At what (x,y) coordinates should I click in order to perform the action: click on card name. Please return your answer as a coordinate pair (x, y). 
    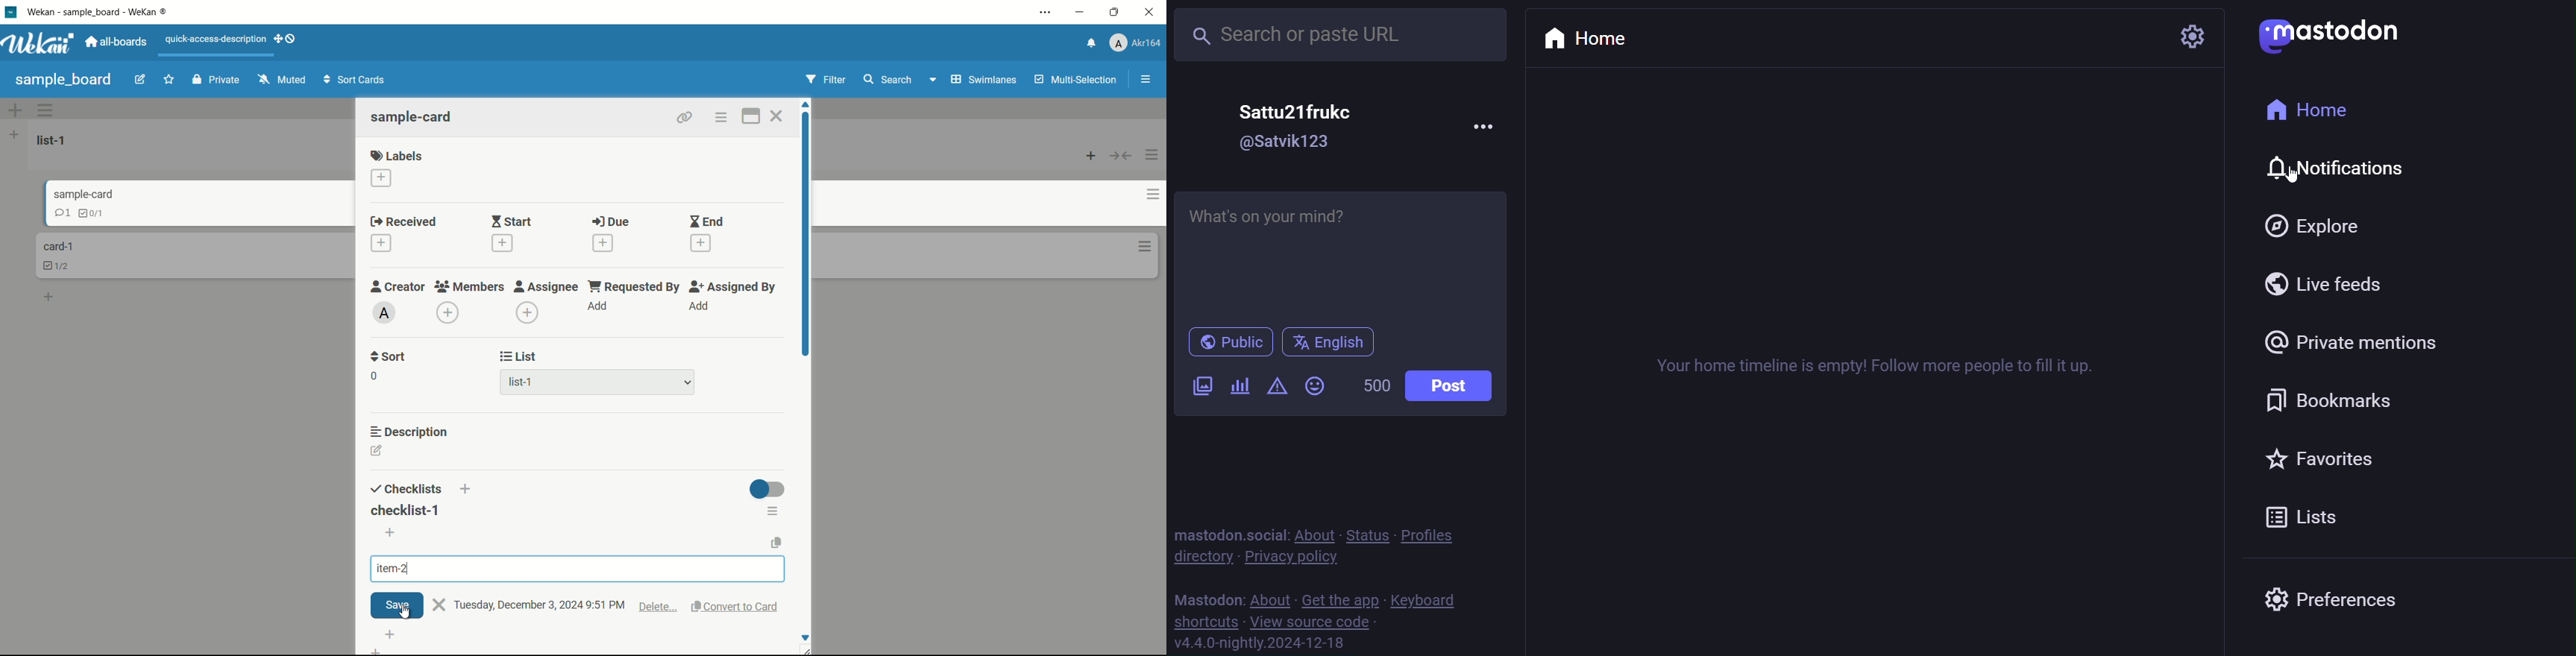
    Looking at the image, I should click on (82, 193).